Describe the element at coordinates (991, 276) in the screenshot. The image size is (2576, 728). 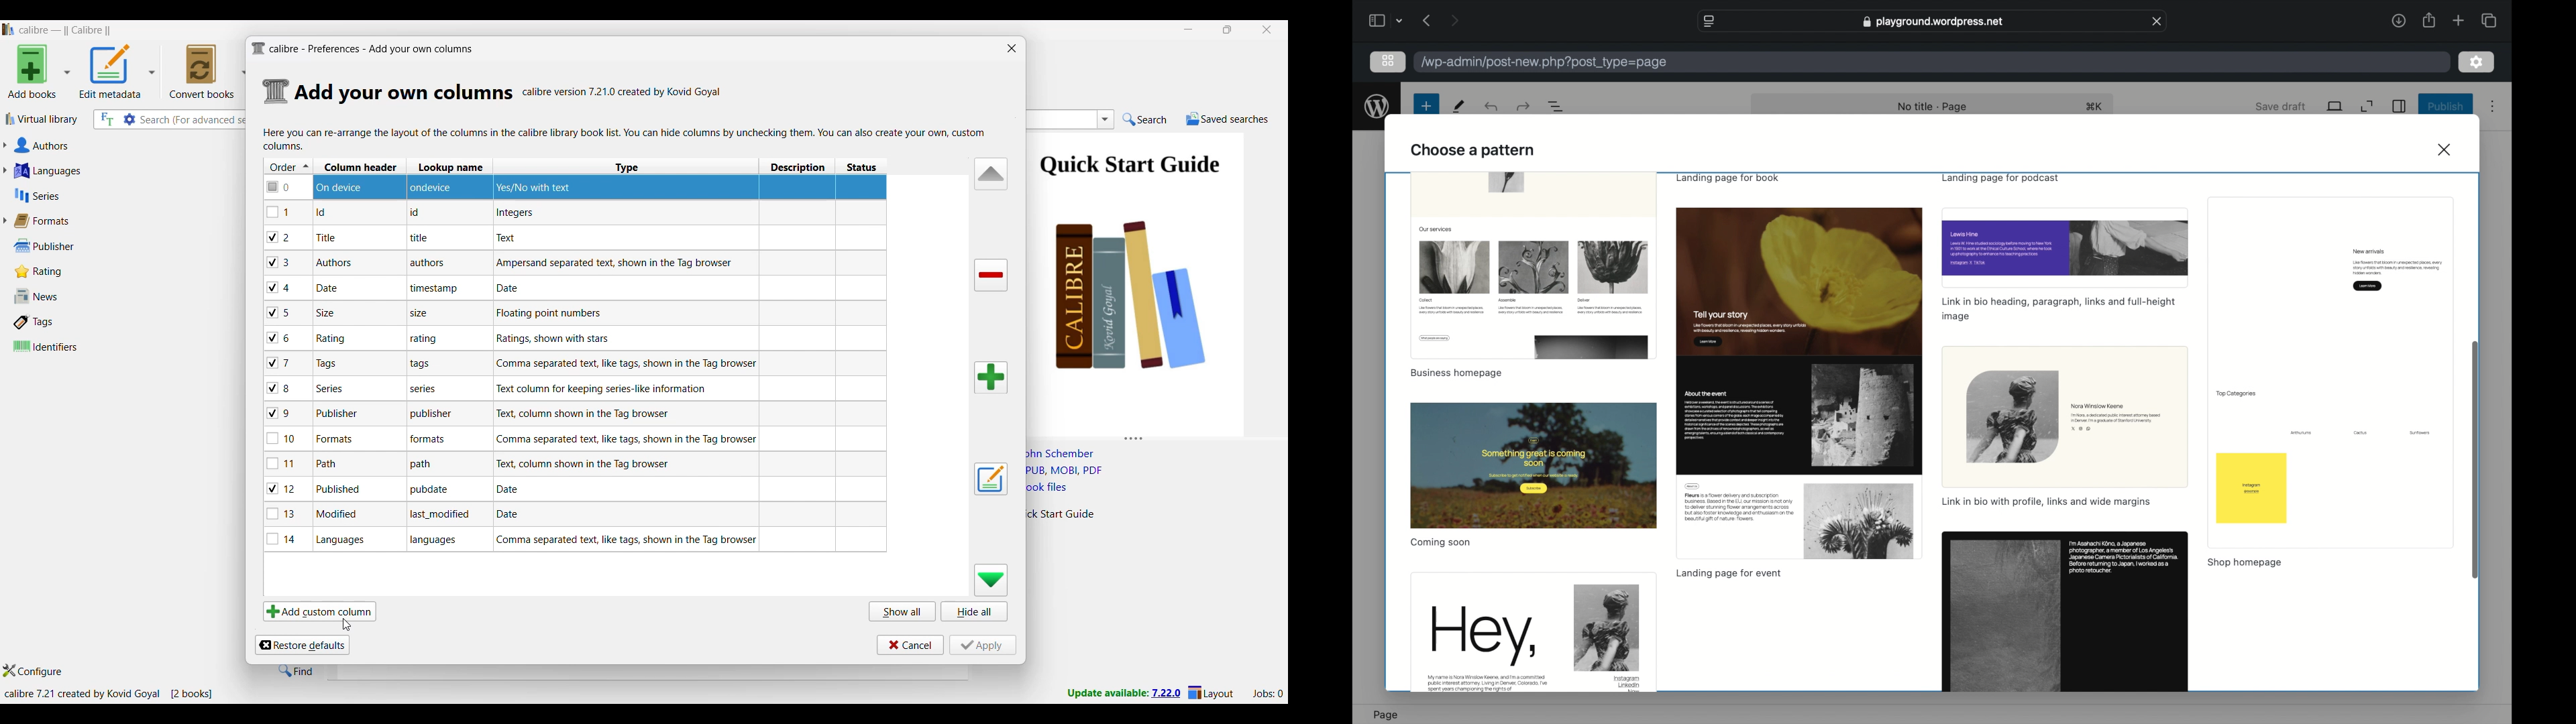
I see `Delete column` at that location.